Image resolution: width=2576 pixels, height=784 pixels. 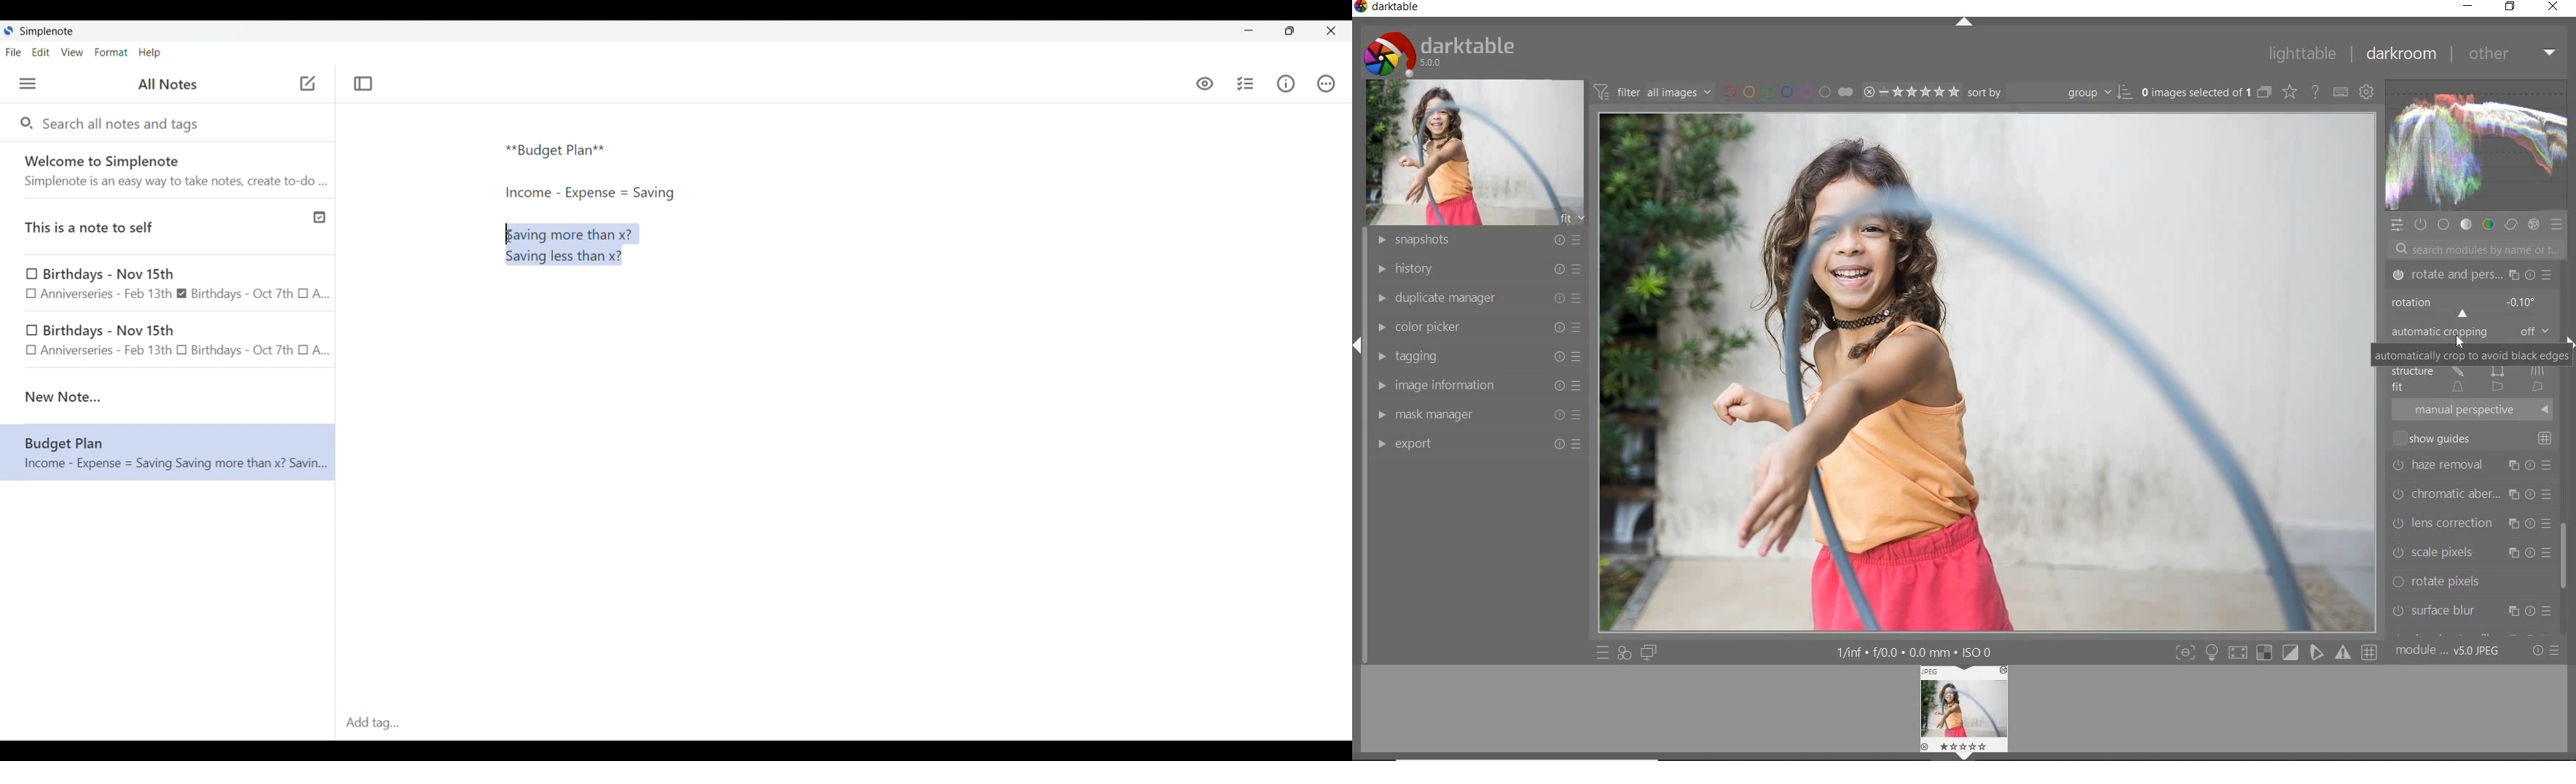 What do you see at coordinates (111, 52) in the screenshot?
I see `Format menu` at bounding box center [111, 52].